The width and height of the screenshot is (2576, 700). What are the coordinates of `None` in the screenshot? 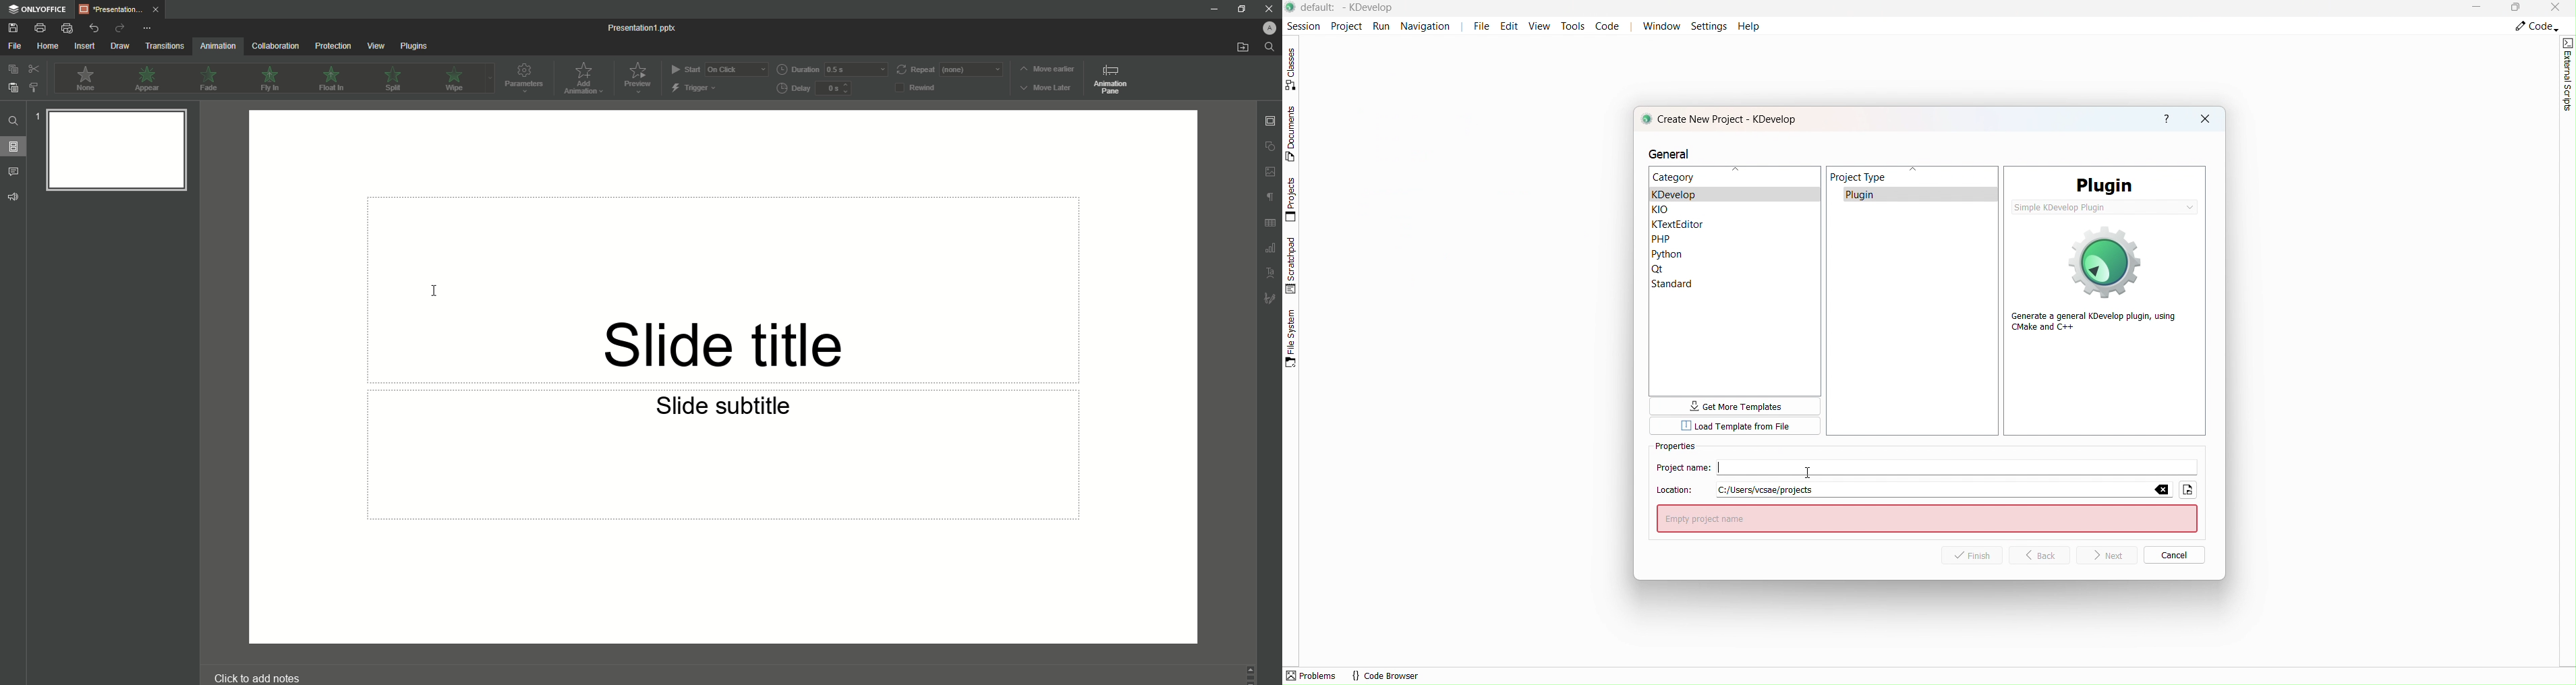 It's located at (84, 79).